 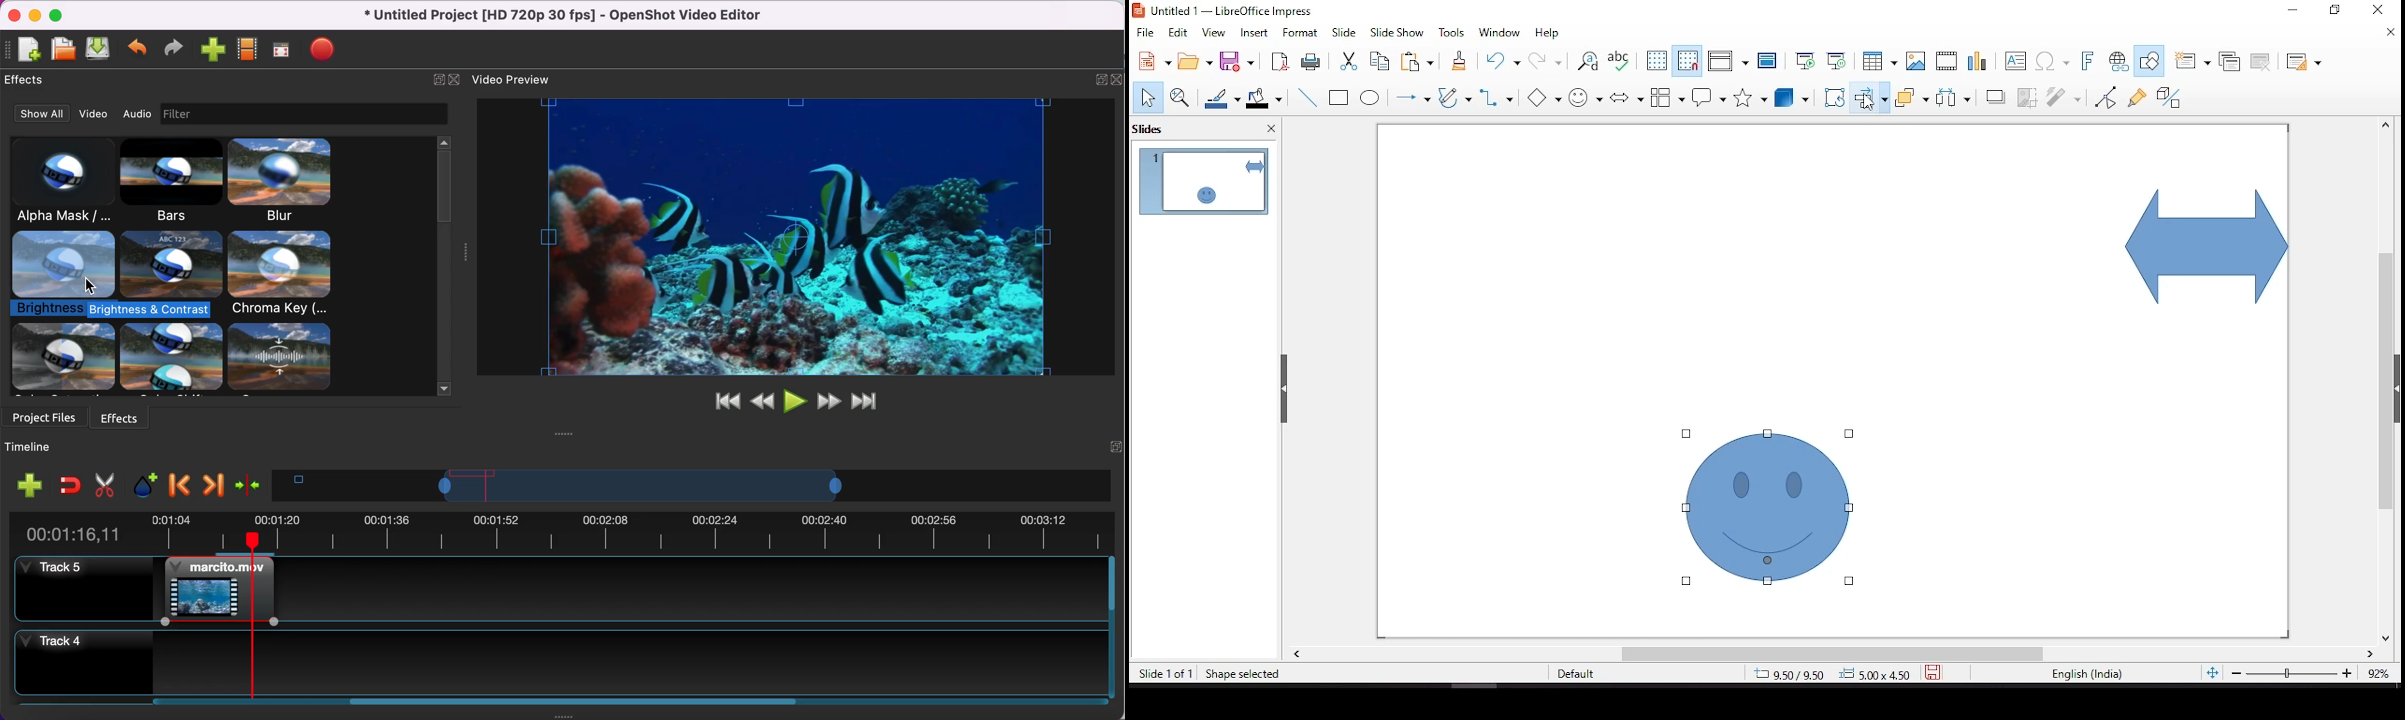 What do you see at coordinates (1980, 62) in the screenshot?
I see `charts` at bounding box center [1980, 62].